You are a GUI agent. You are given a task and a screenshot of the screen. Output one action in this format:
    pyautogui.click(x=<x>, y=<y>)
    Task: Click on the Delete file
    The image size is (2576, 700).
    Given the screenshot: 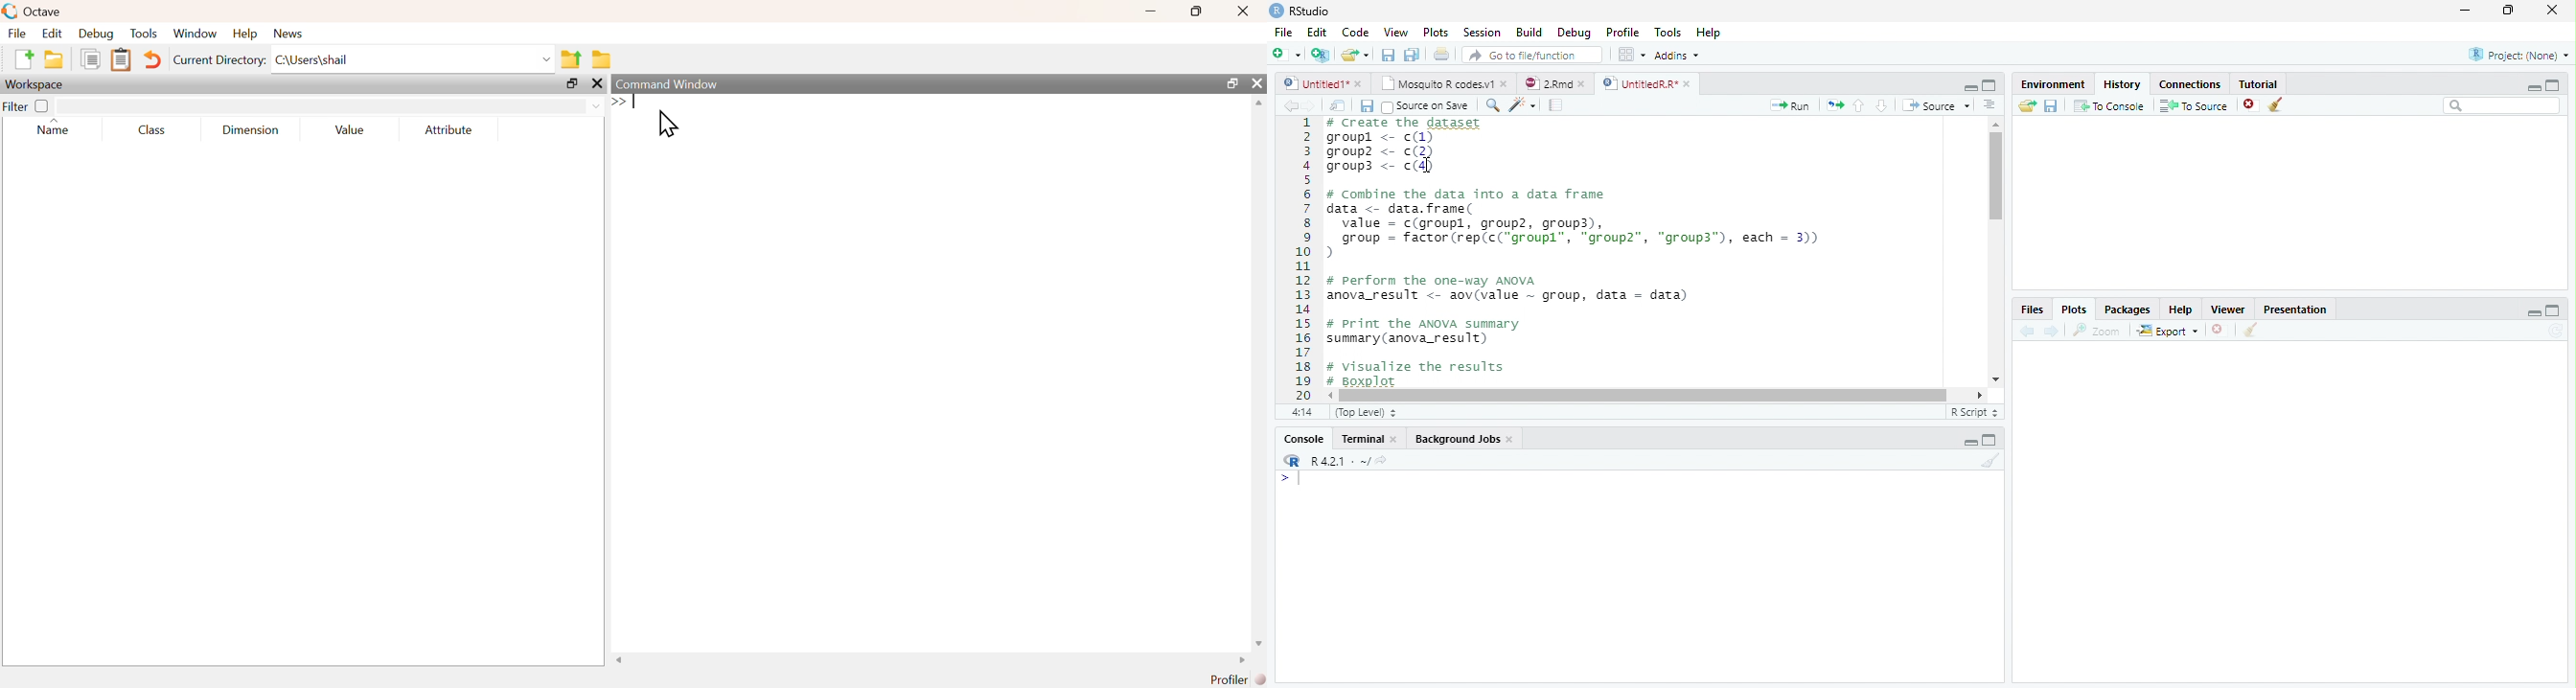 What is the action you would take?
    pyautogui.click(x=2252, y=104)
    